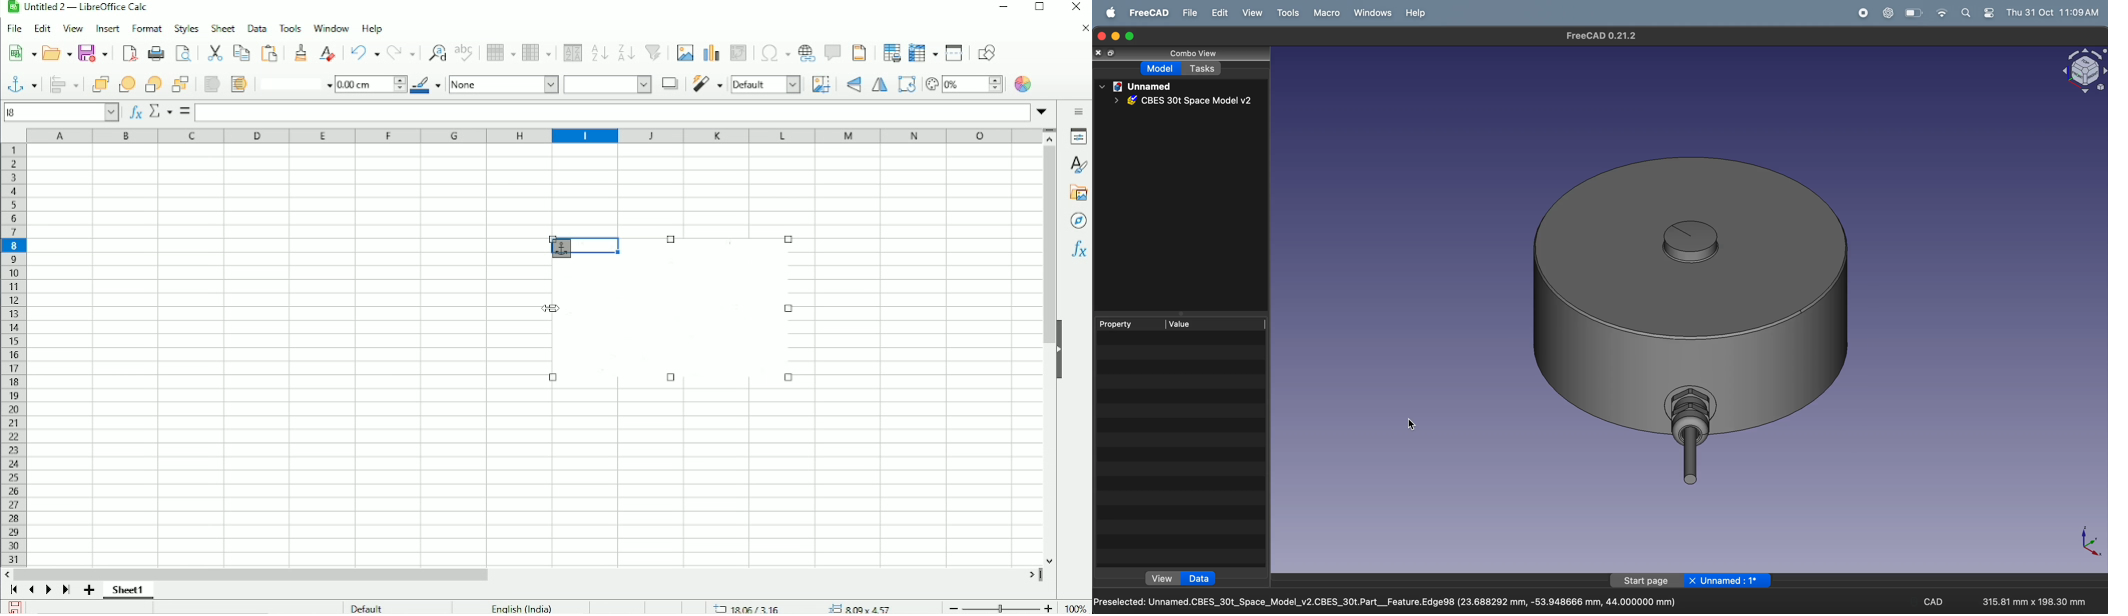  Describe the element at coordinates (22, 53) in the screenshot. I see `New` at that location.